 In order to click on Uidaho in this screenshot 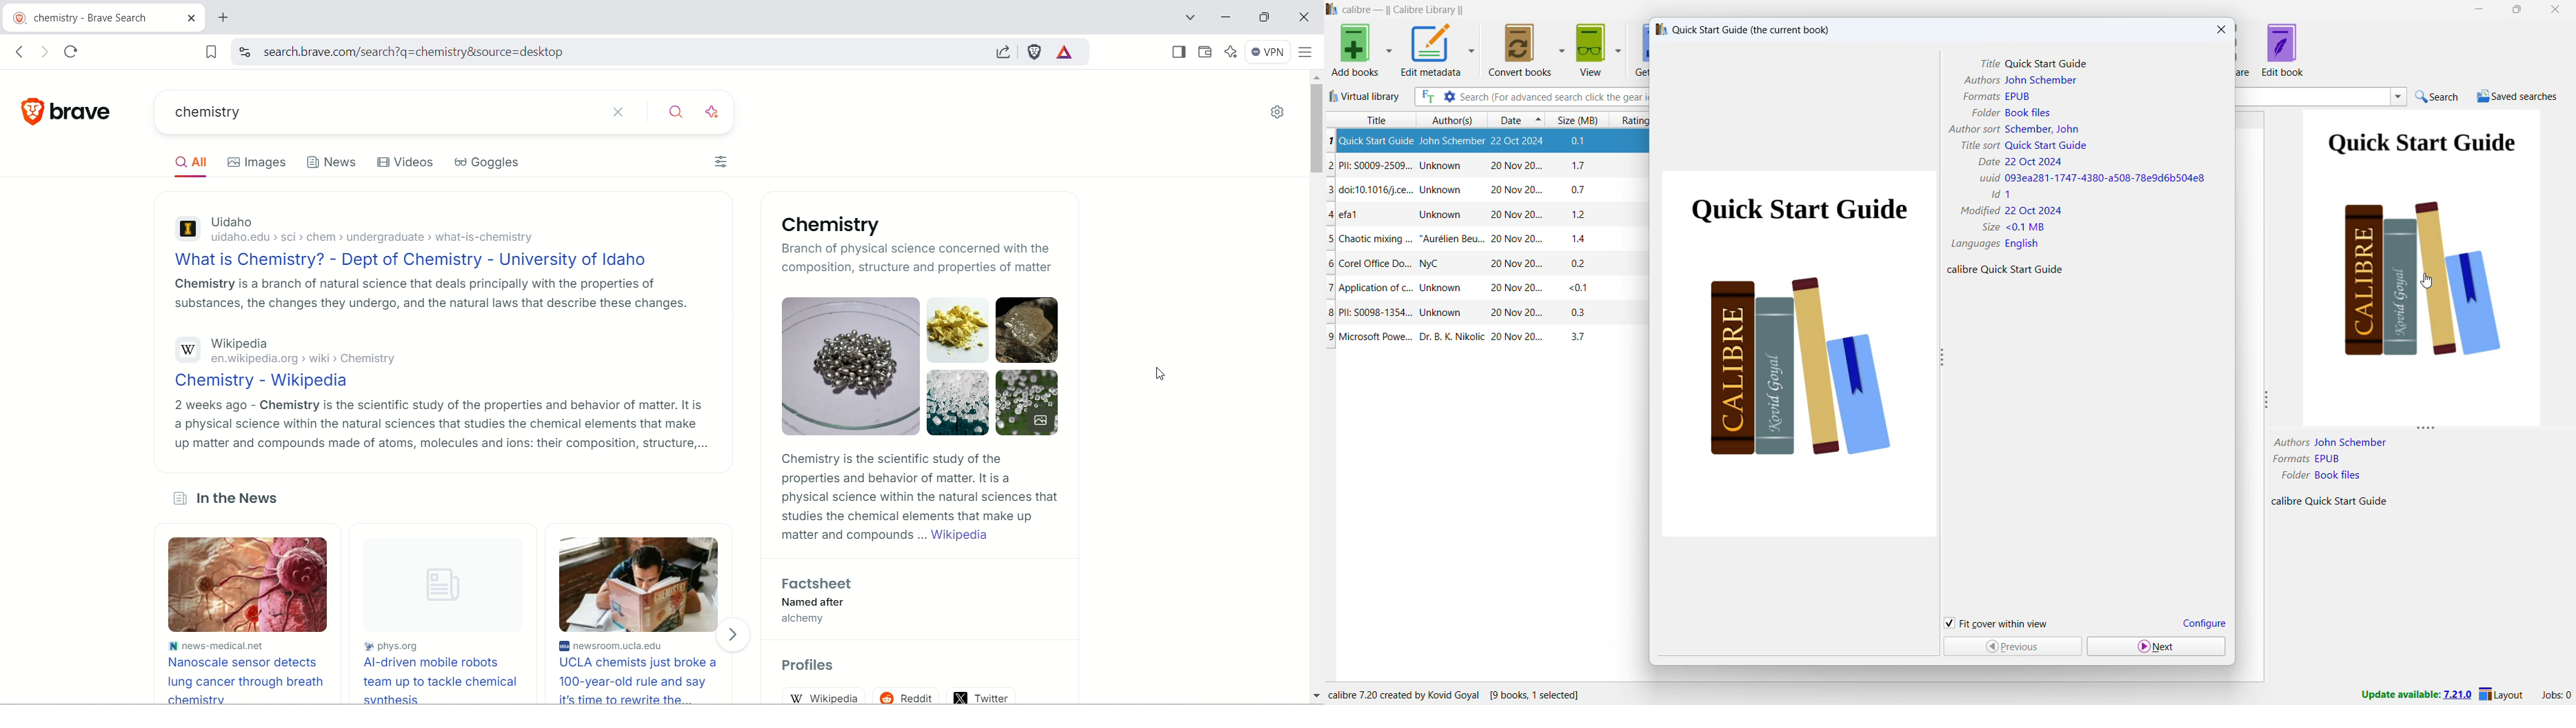, I will do `click(239, 220)`.